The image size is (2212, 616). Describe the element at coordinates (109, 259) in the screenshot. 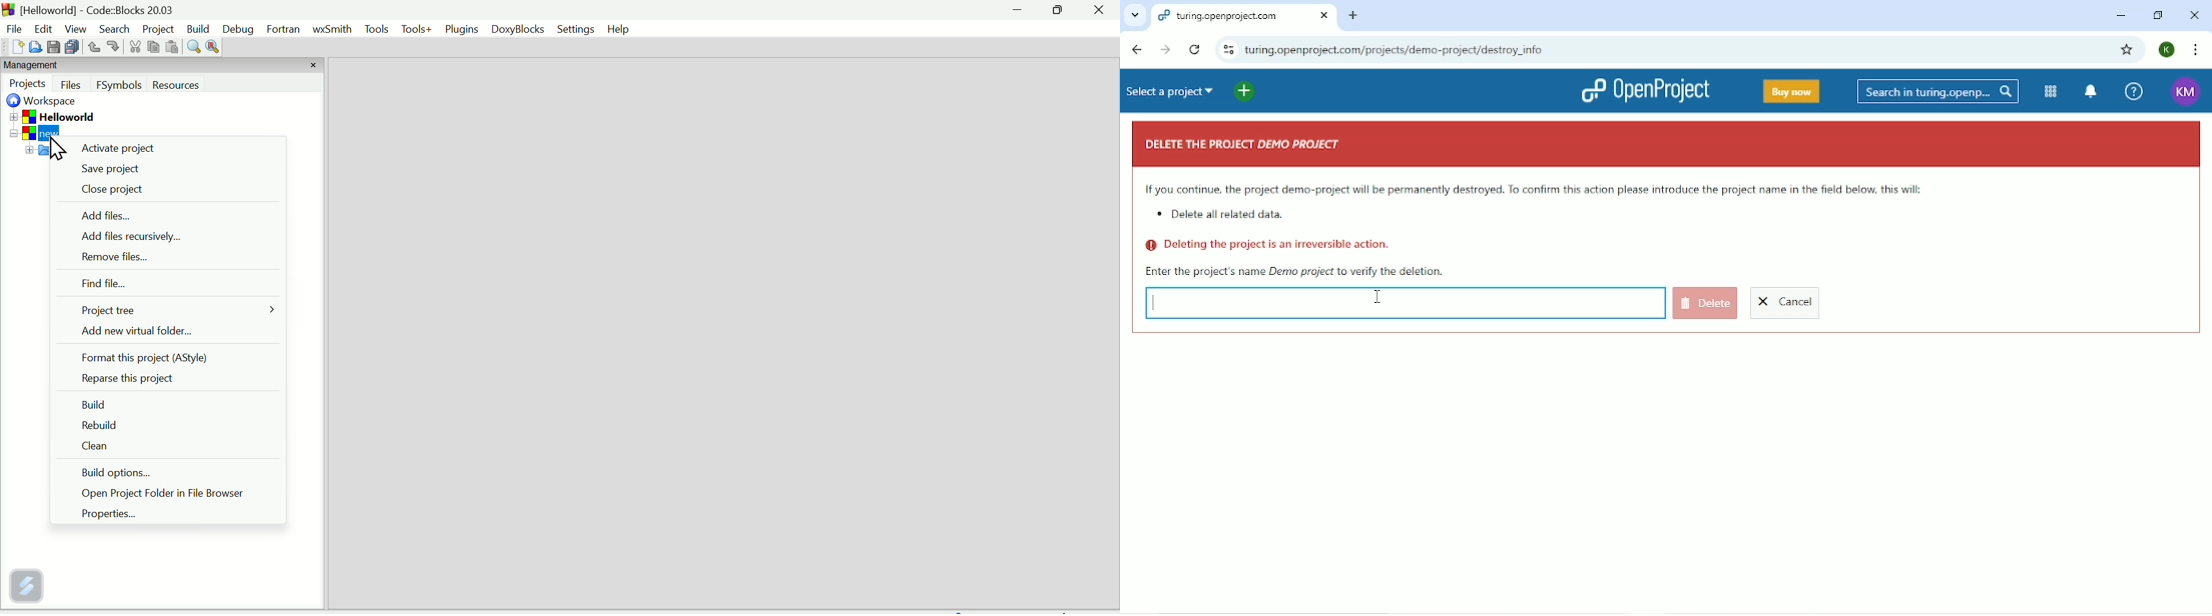

I see `Remove files` at that location.